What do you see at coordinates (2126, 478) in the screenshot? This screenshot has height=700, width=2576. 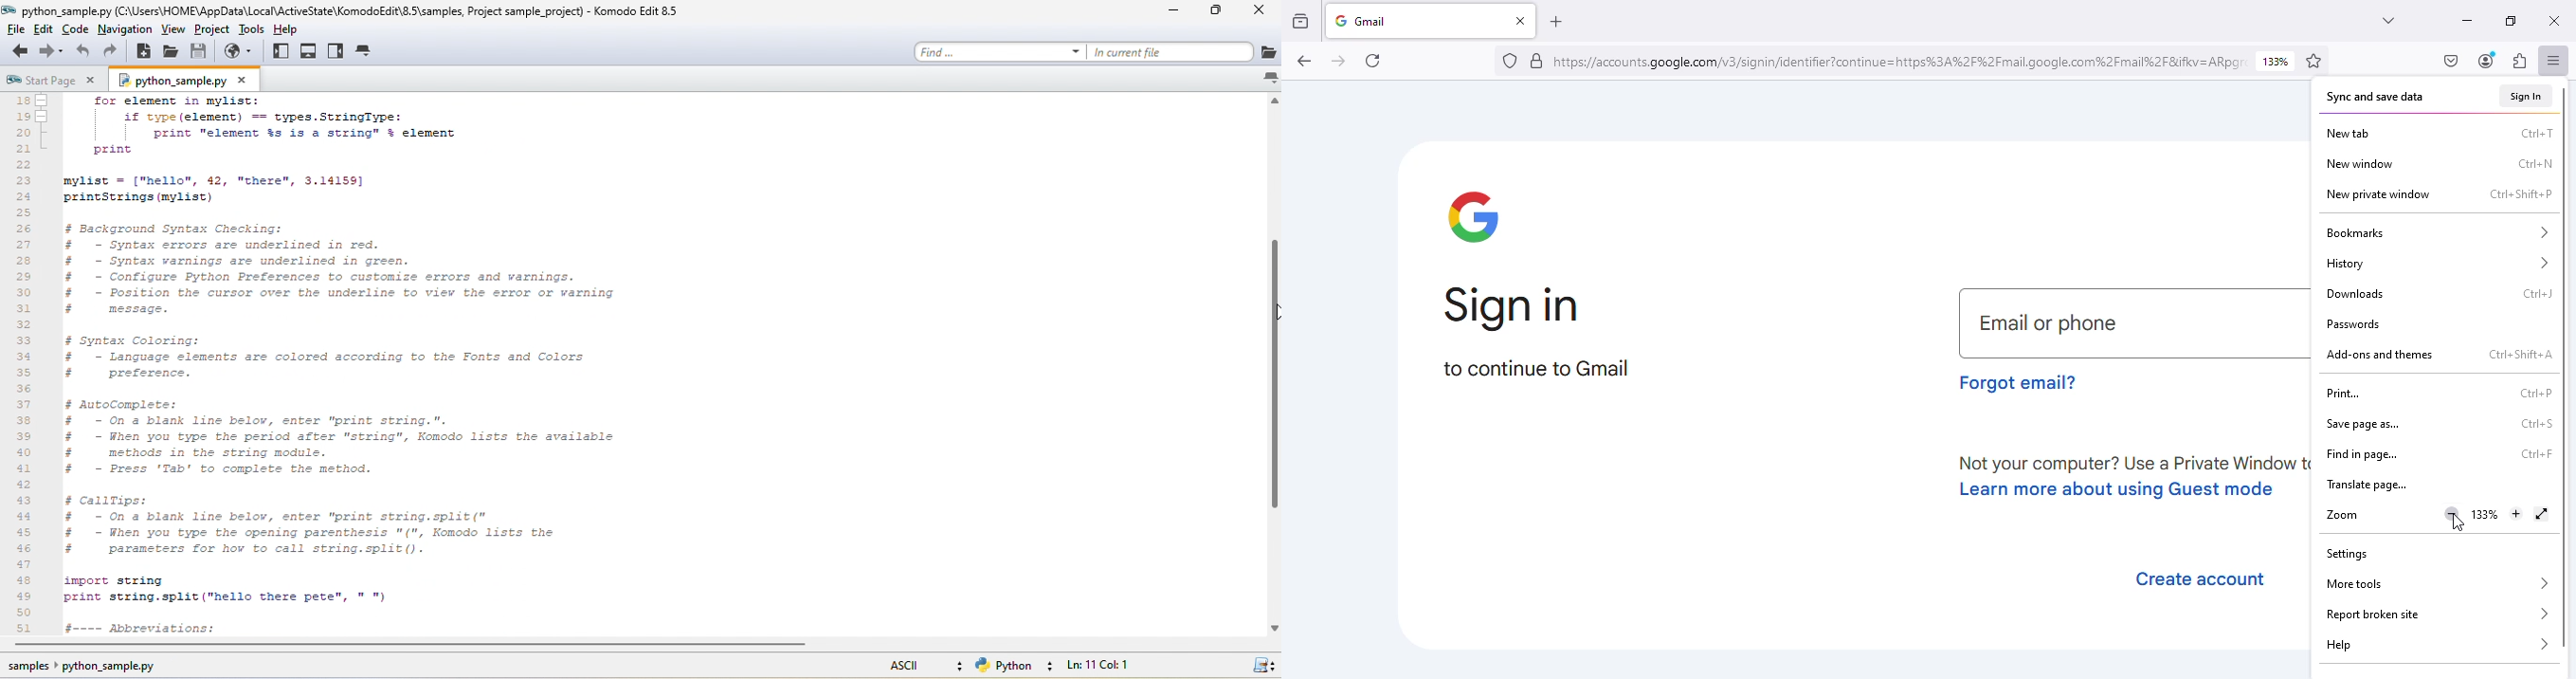 I see `learn about using guest mode.` at bounding box center [2126, 478].